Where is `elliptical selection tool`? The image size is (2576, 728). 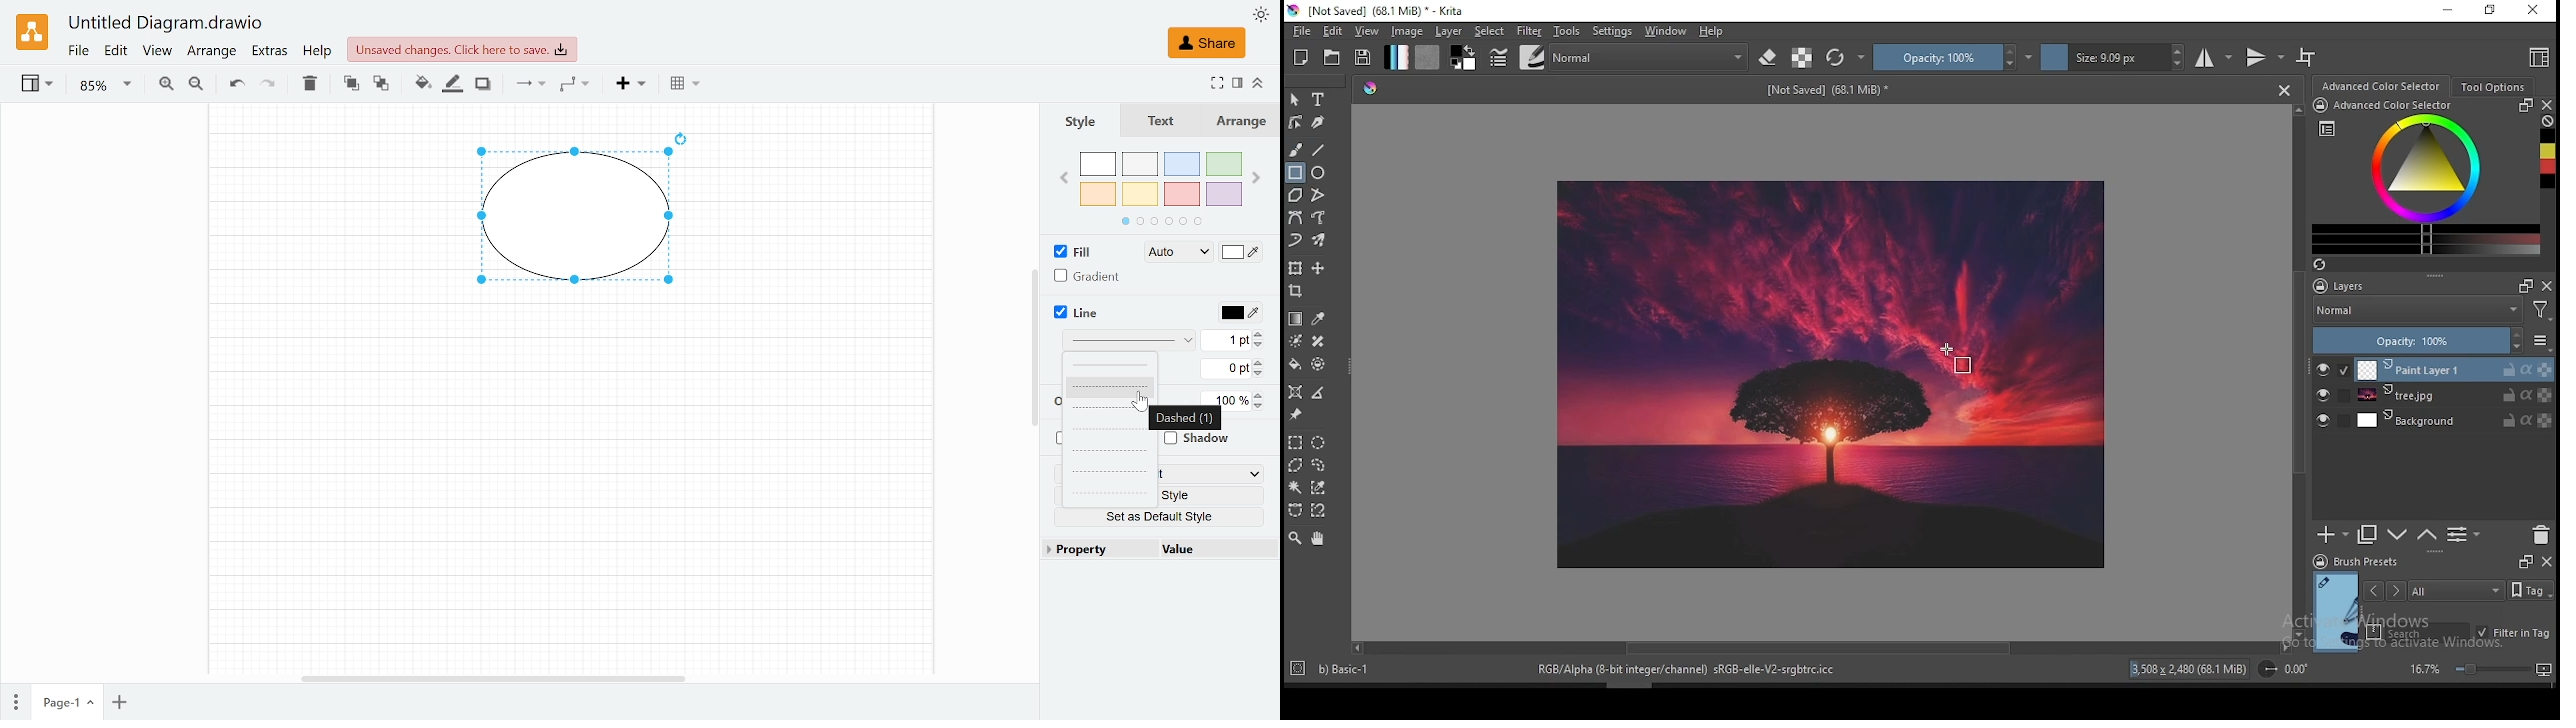 elliptical selection tool is located at coordinates (1319, 440).